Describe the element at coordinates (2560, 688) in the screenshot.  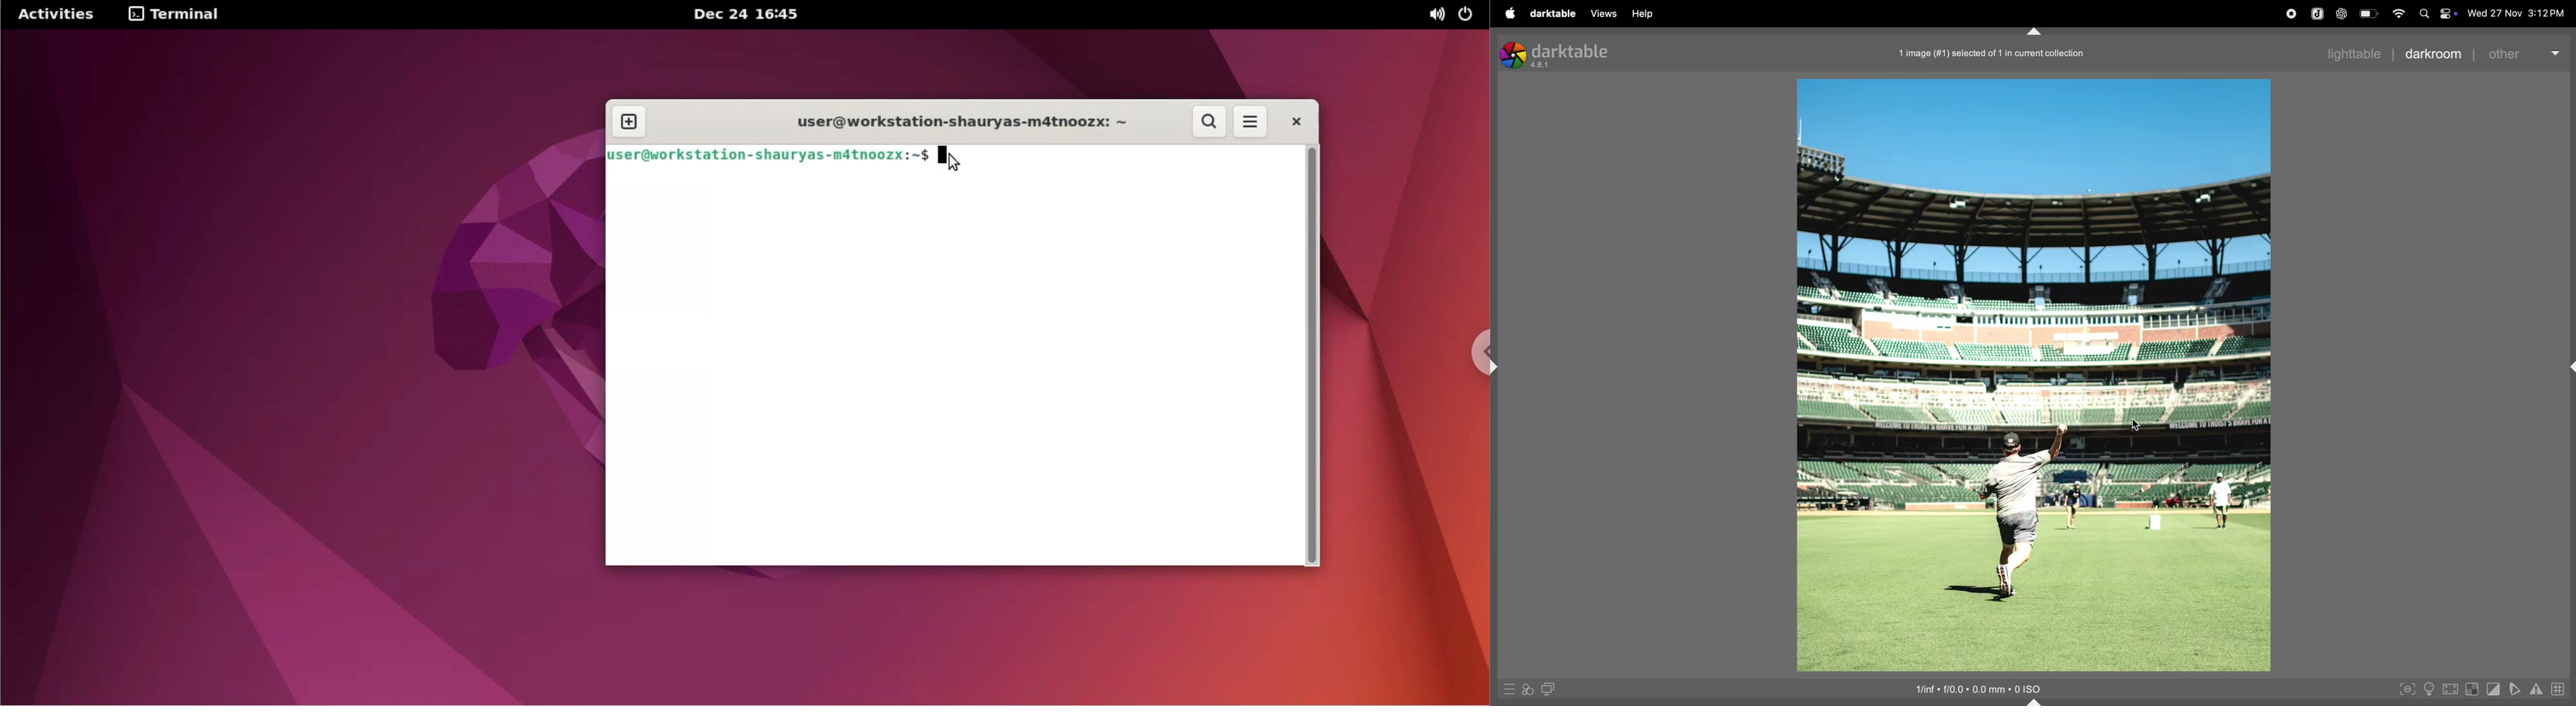
I see `grid` at that location.